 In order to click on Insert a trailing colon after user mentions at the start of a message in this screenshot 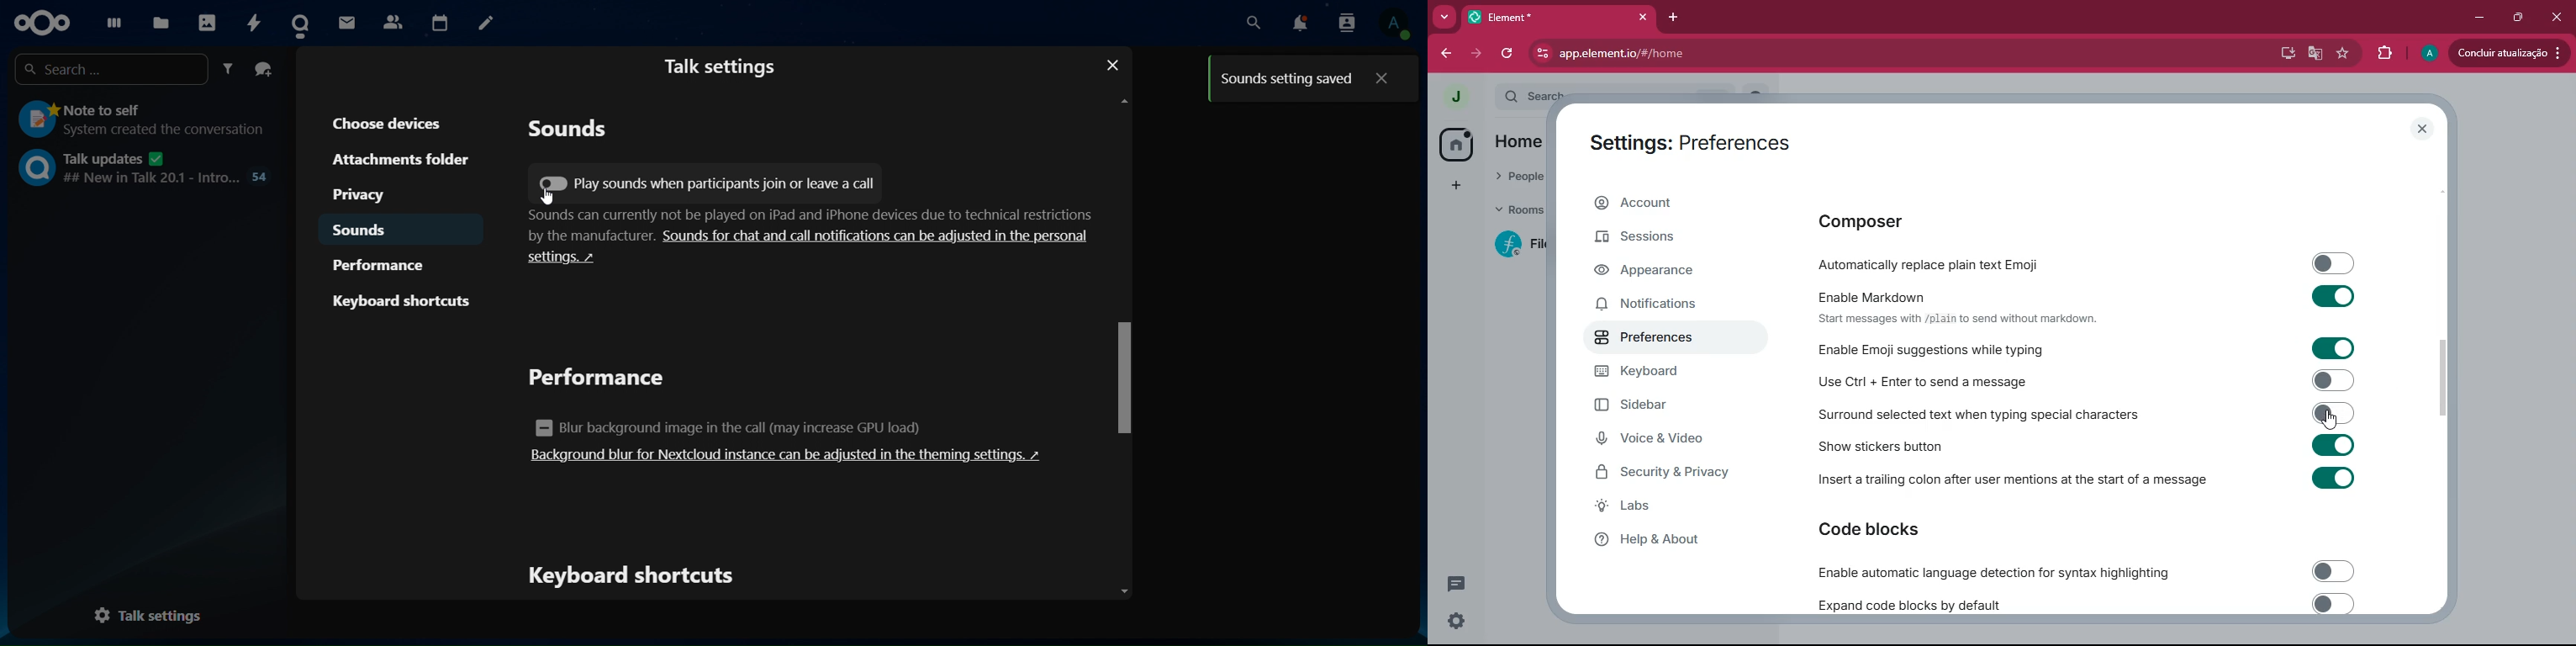, I will do `click(2079, 479)`.